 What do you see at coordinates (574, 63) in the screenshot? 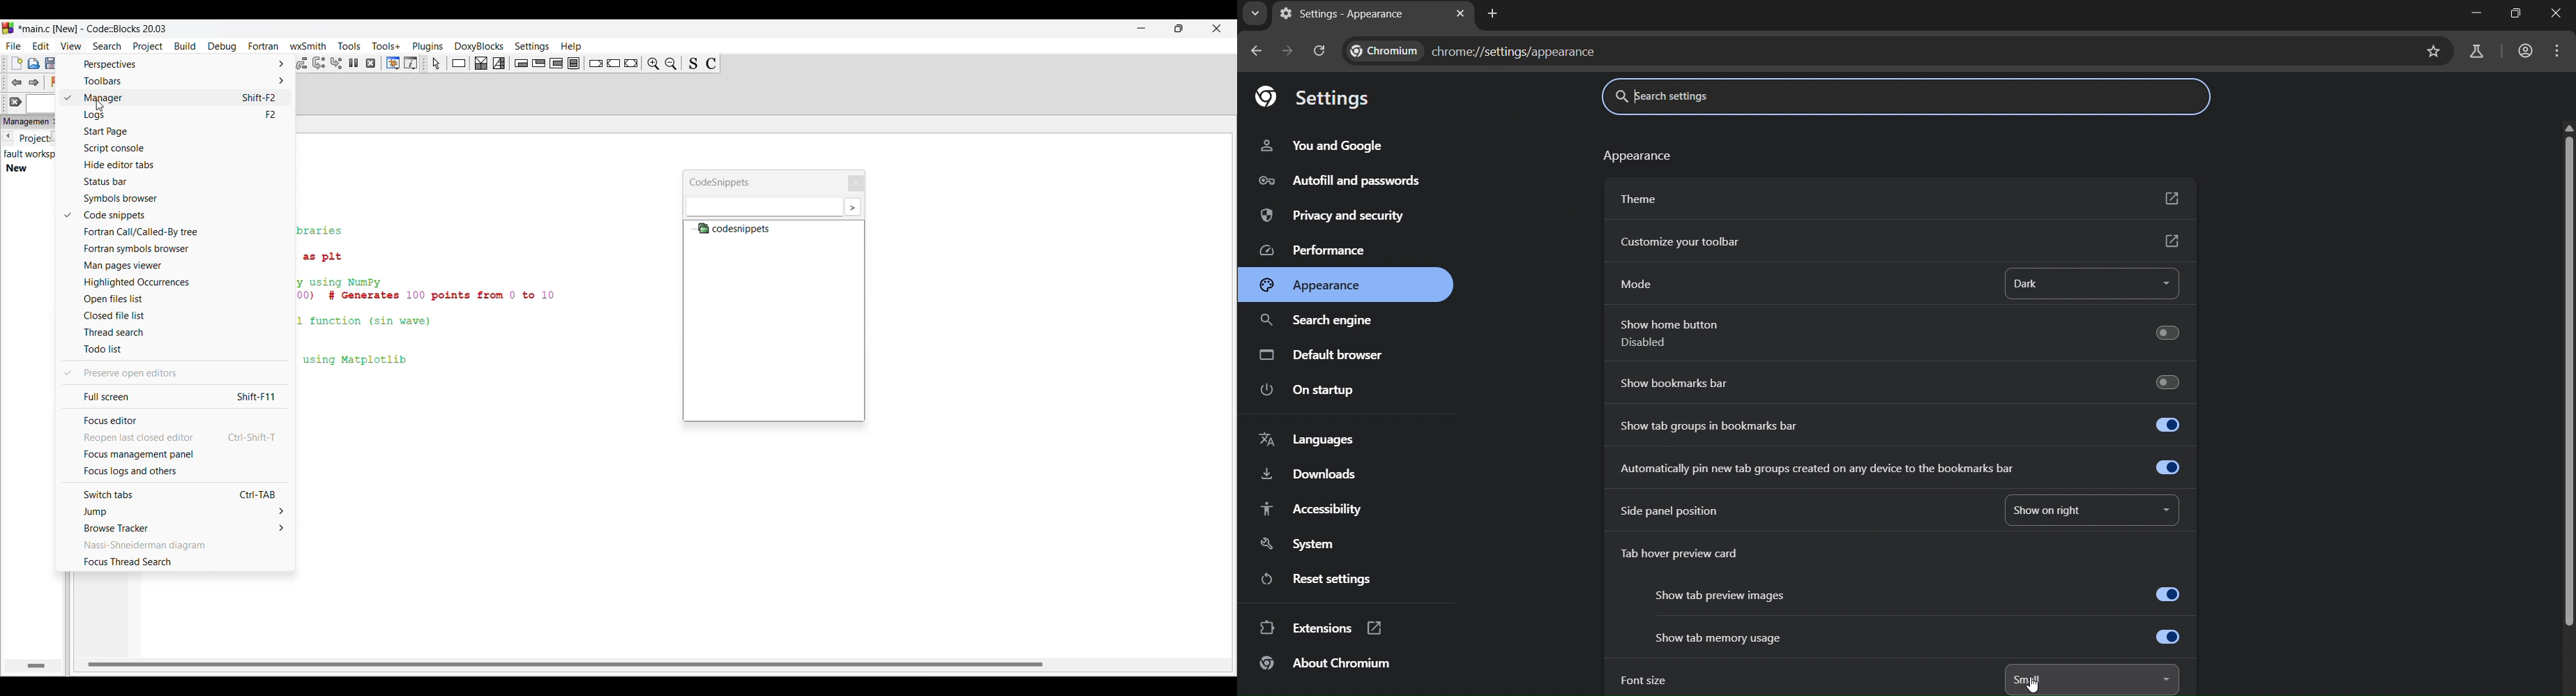
I see `Block instruction` at bounding box center [574, 63].